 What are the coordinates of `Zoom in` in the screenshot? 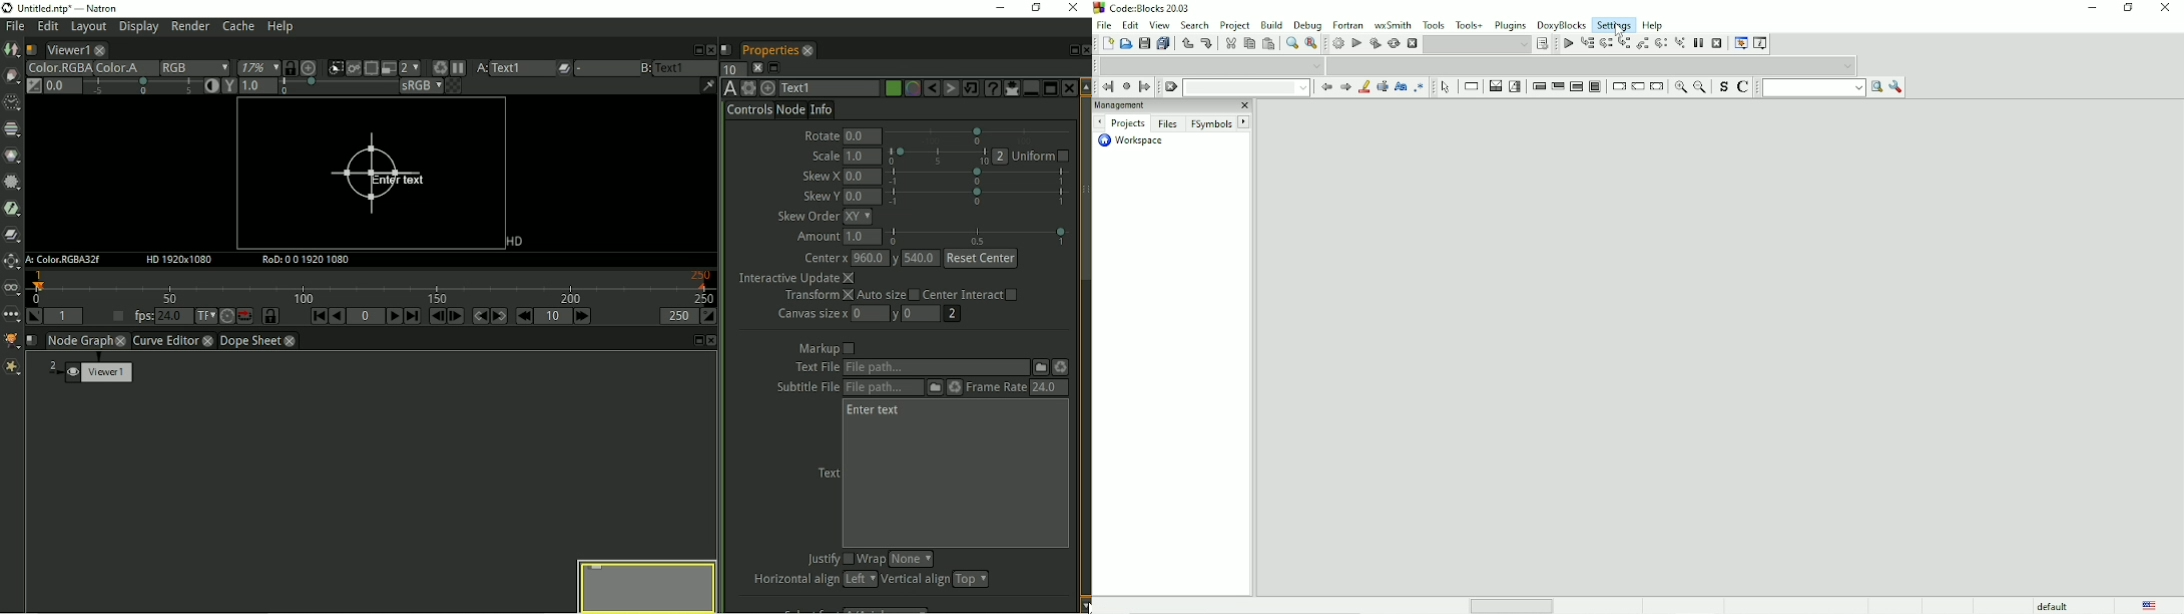 It's located at (1679, 88).